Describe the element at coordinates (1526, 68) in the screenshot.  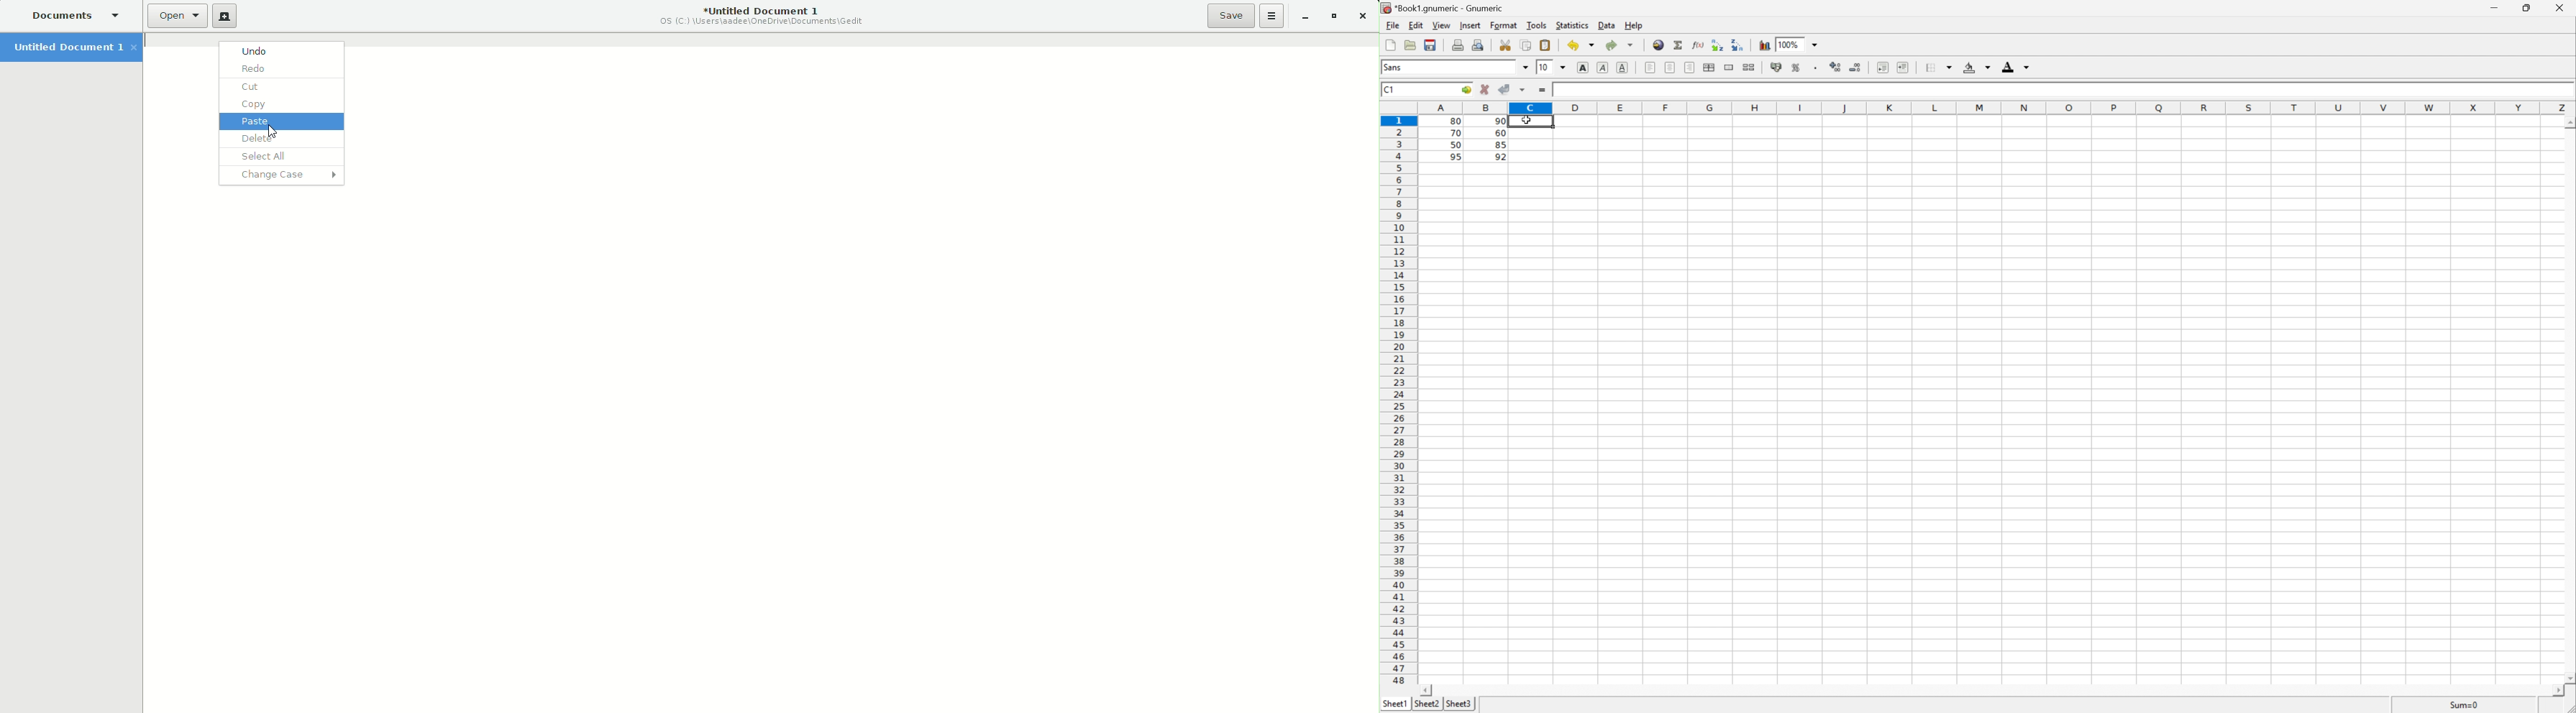
I see `Drop Down` at that location.